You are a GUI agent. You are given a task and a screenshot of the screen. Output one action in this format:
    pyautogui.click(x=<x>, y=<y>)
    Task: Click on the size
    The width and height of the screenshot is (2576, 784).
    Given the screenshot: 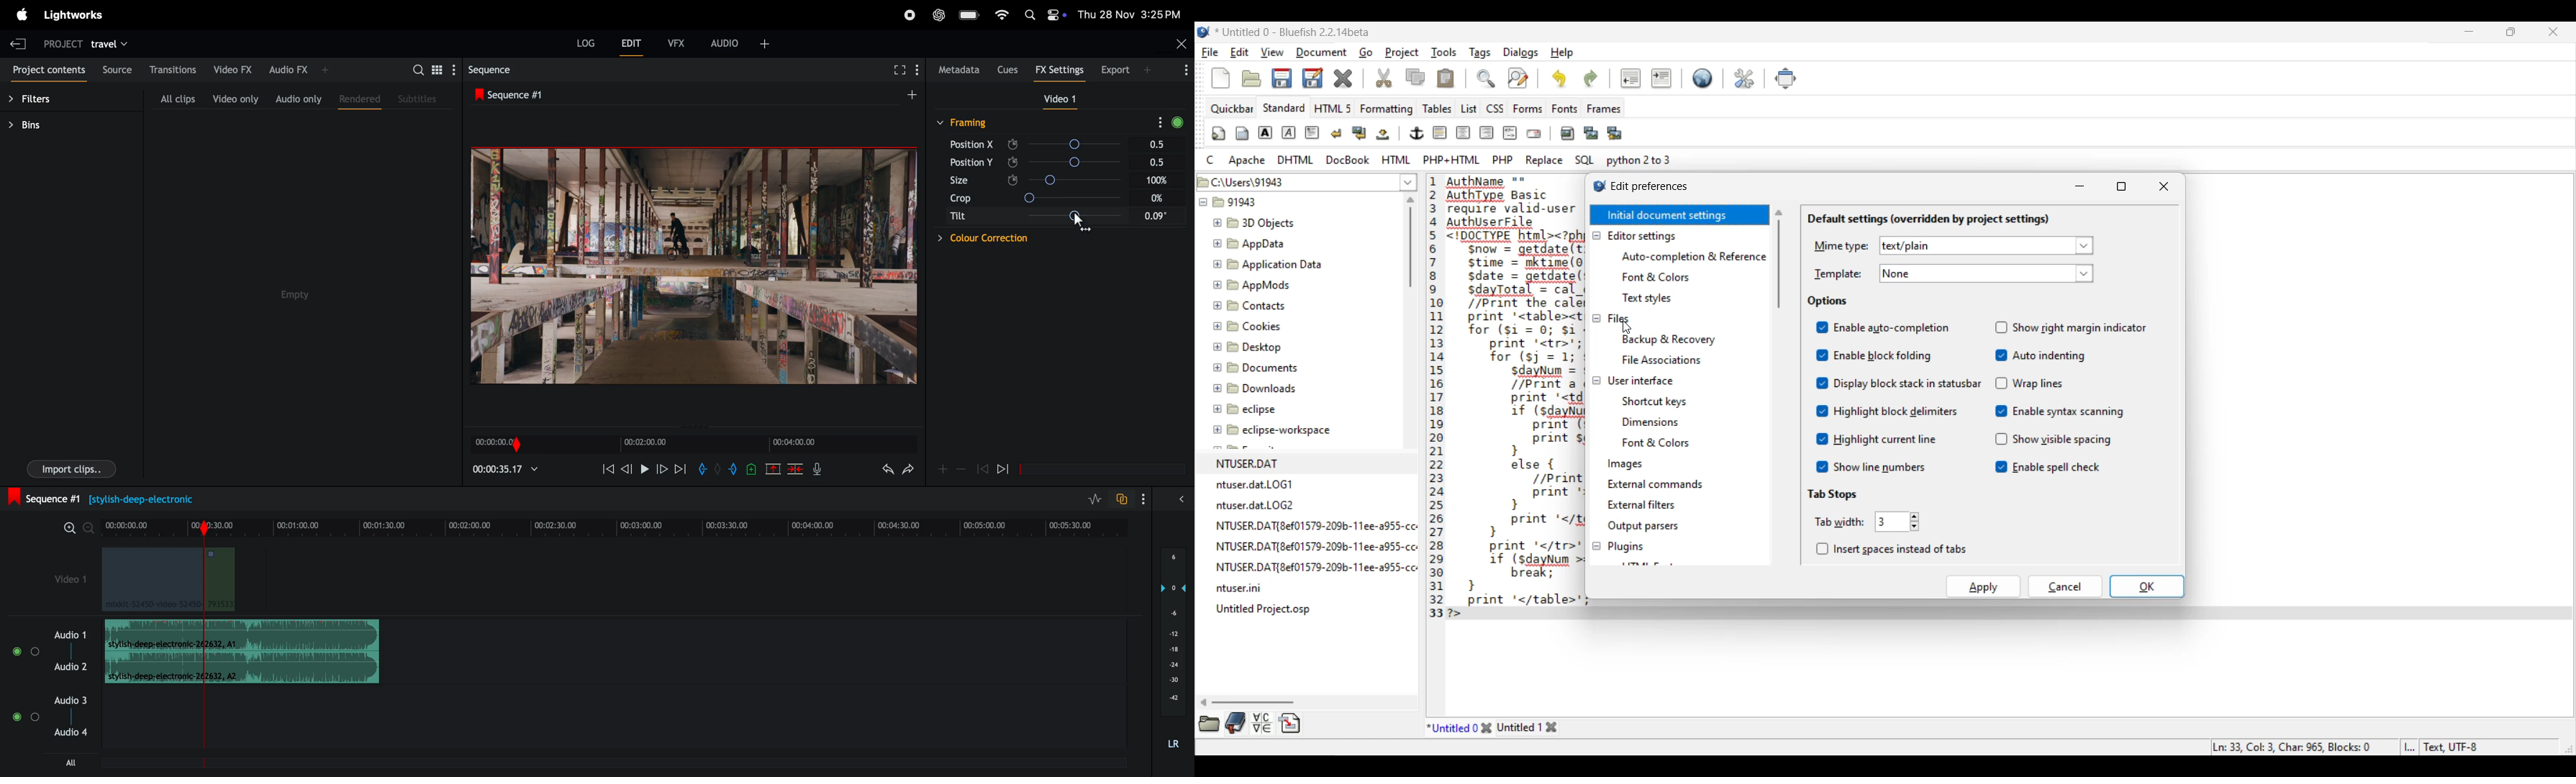 What is the action you would take?
    pyautogui.click(x=957, y=182)
    